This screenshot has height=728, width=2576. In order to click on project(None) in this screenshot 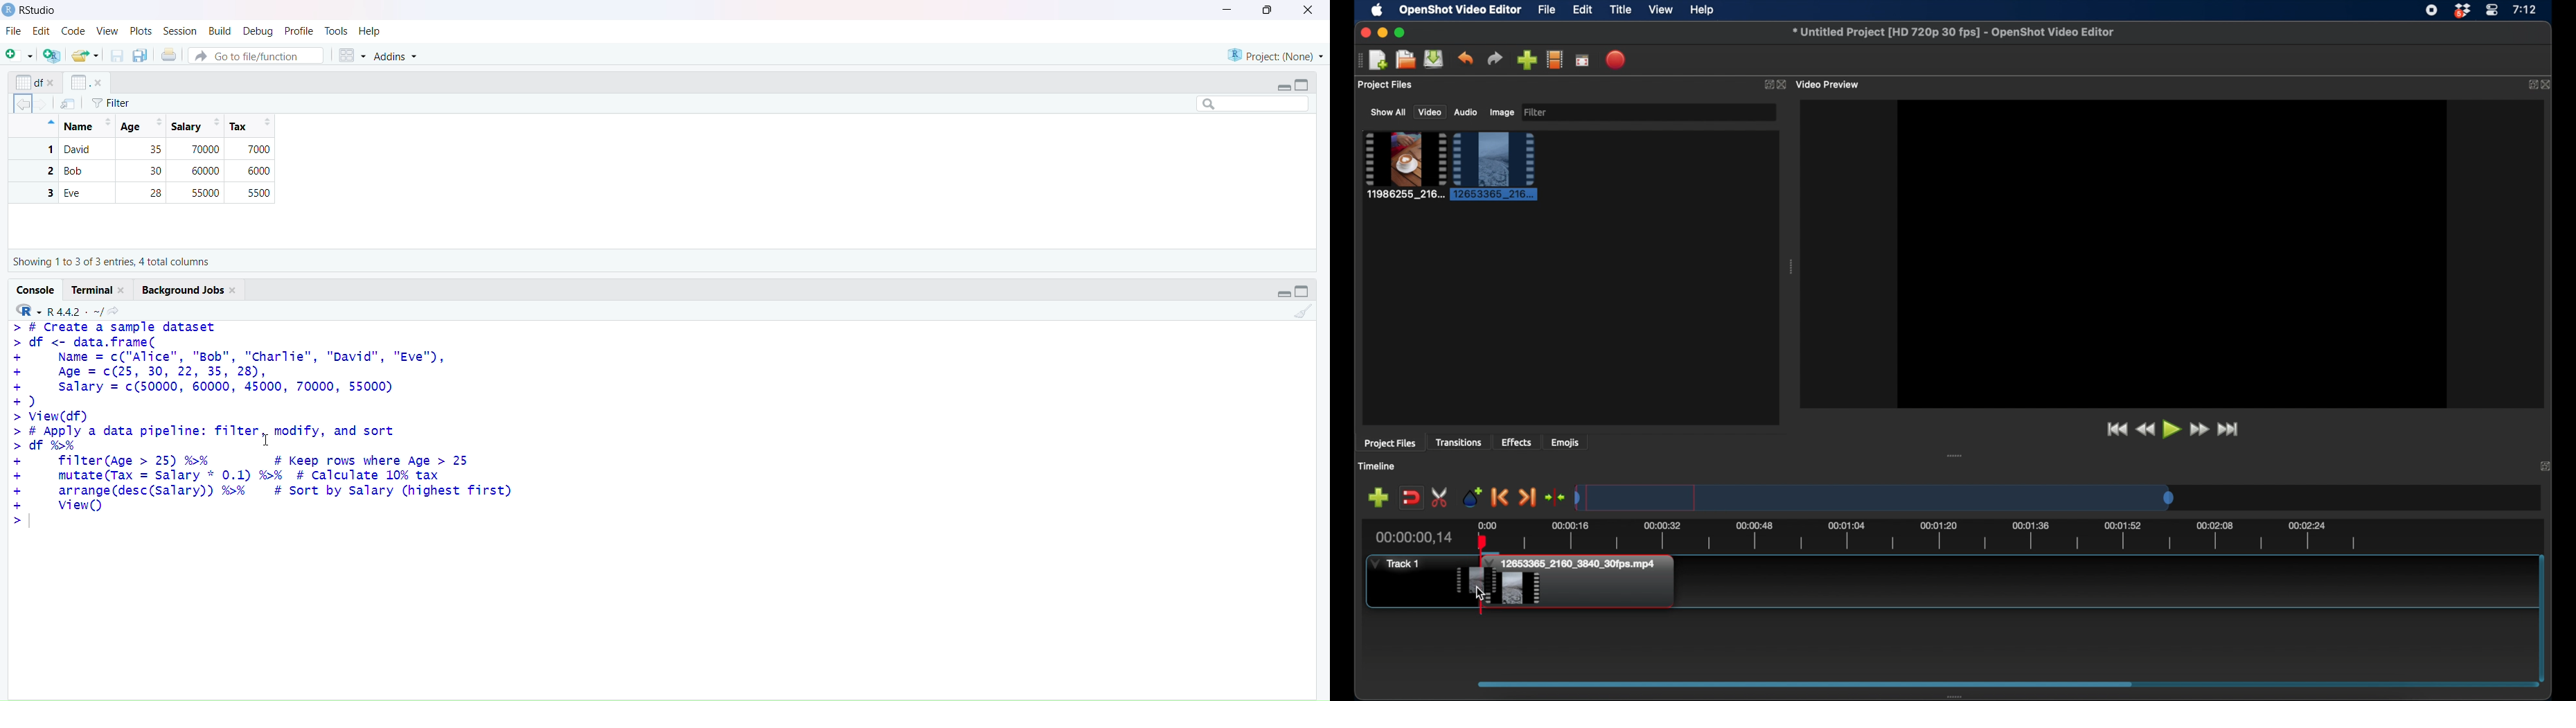, I will do `click(1274, 53)`.